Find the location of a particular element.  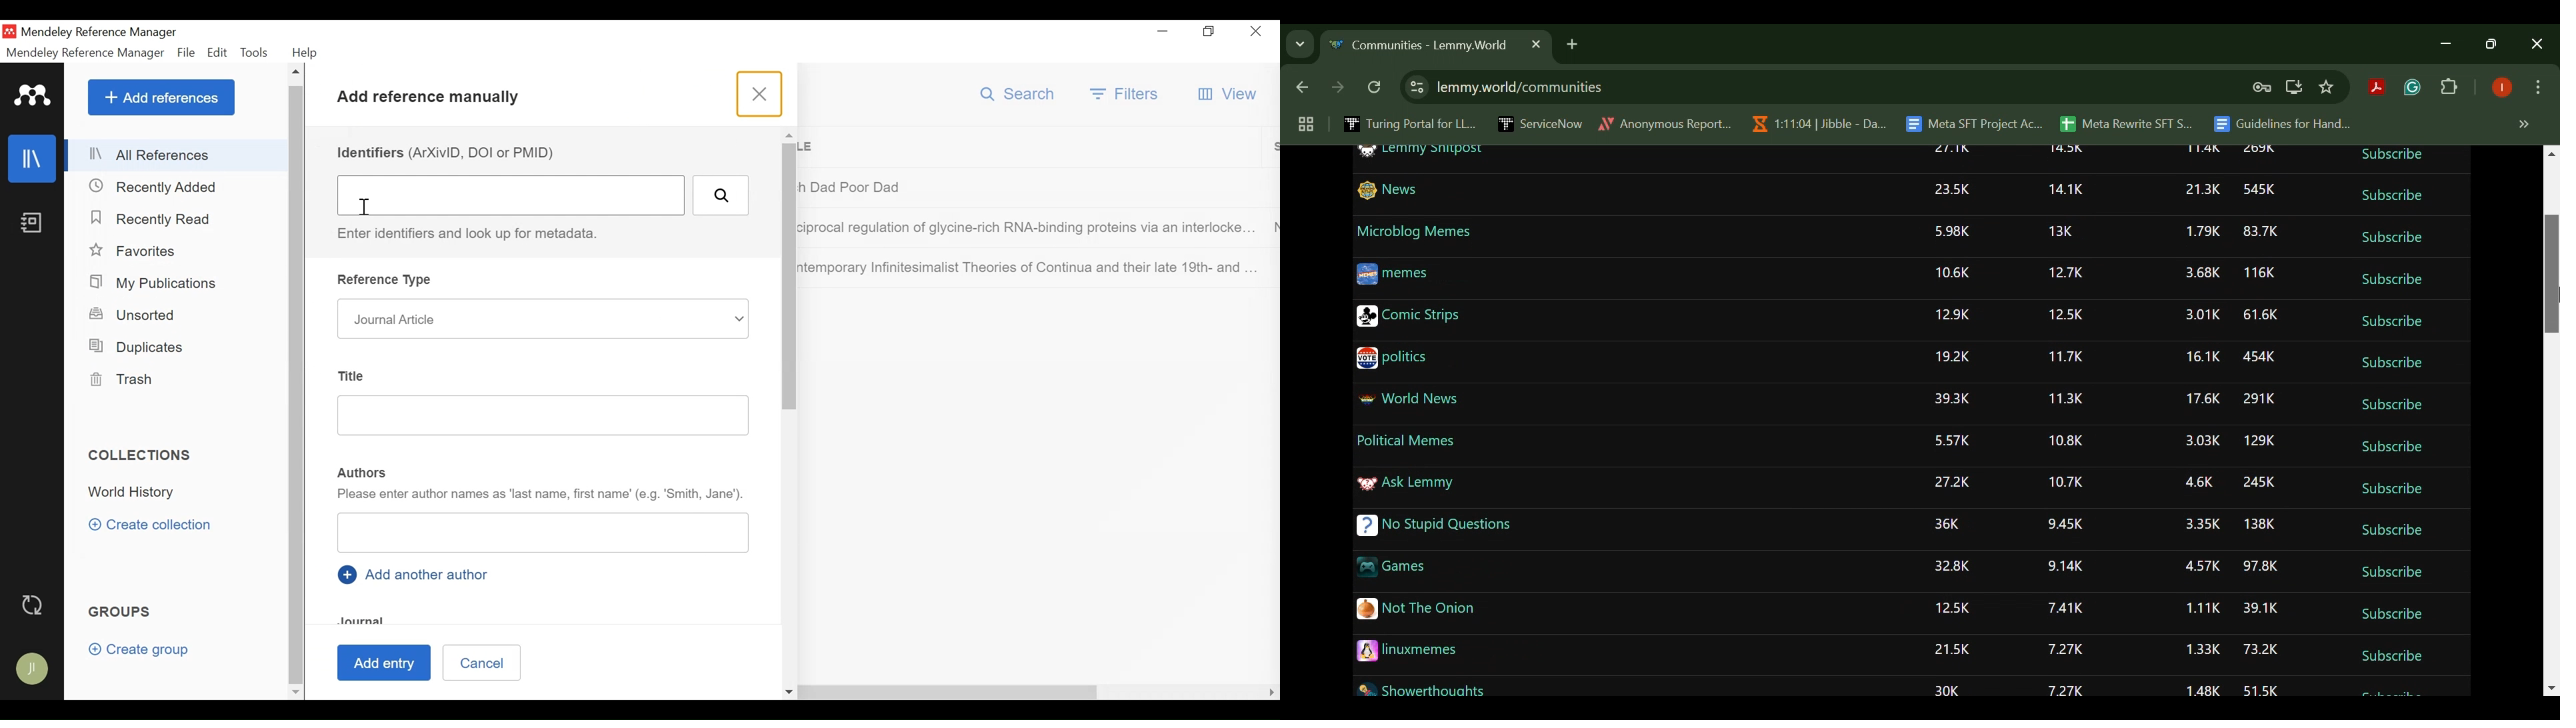

Edit  is located at coordinates (217, 52).